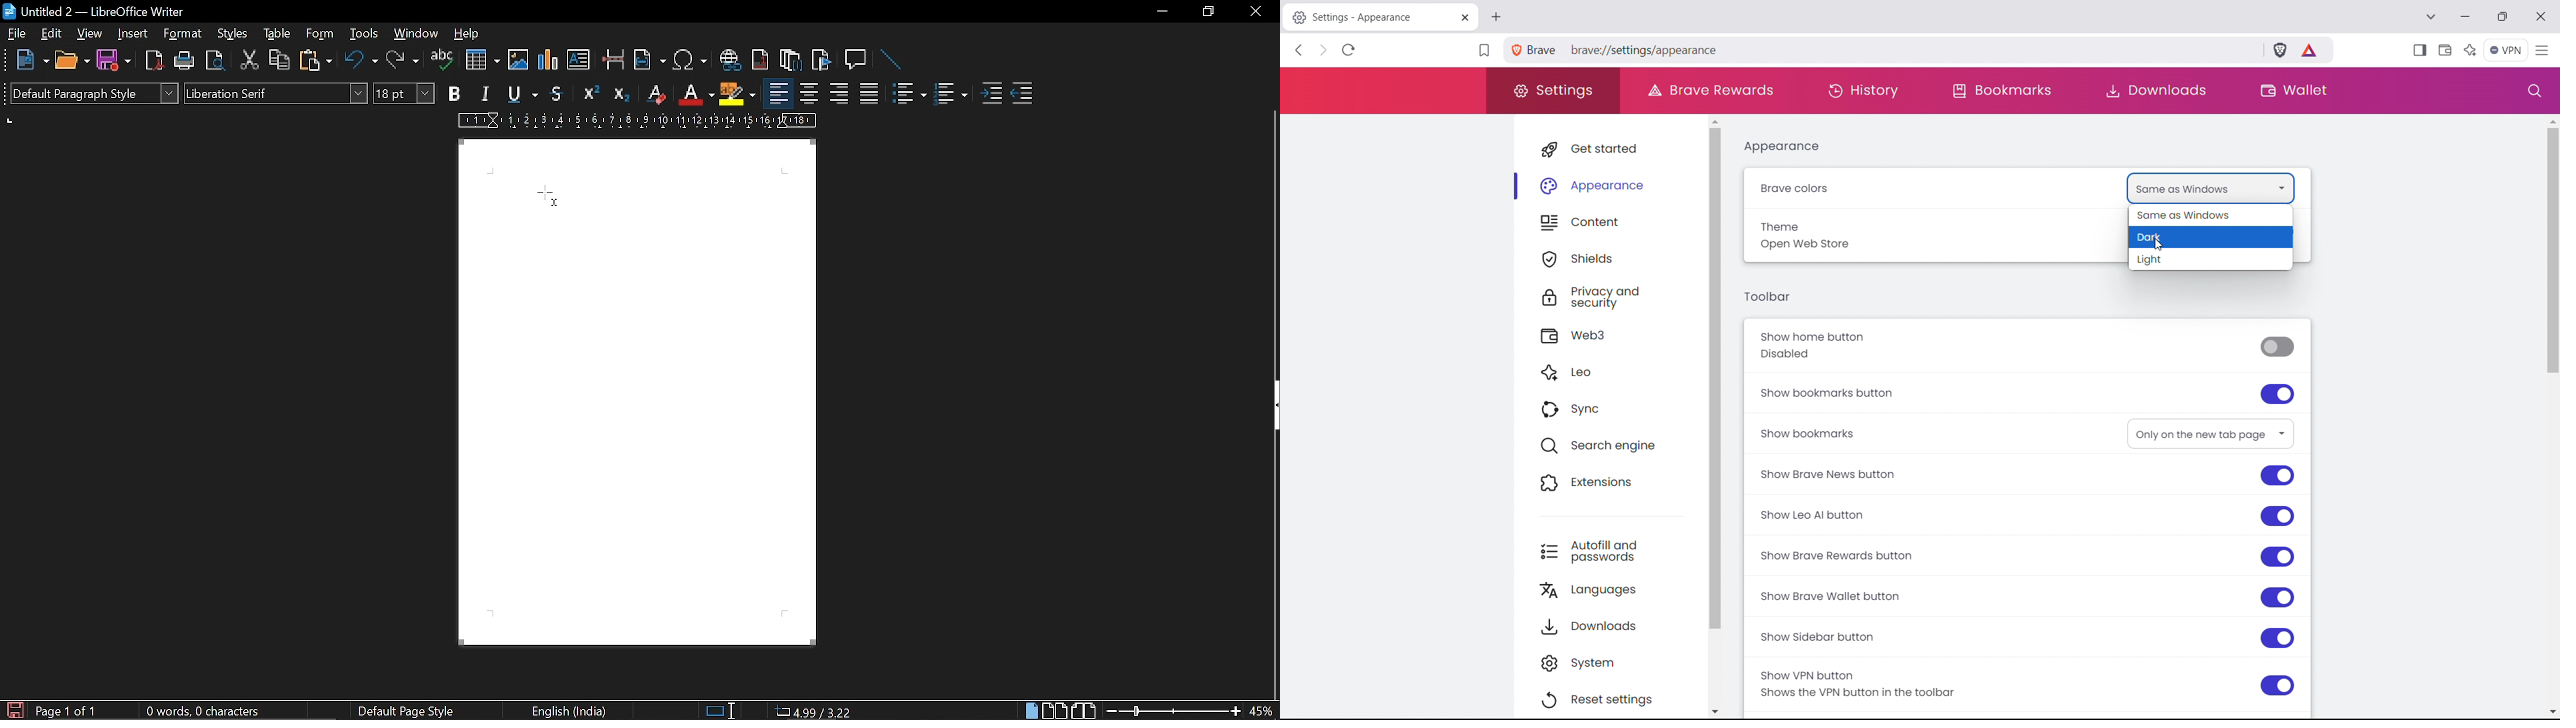 This screenshot has height=728, width=2576. I want to click on appearance, so click(1618, 182).